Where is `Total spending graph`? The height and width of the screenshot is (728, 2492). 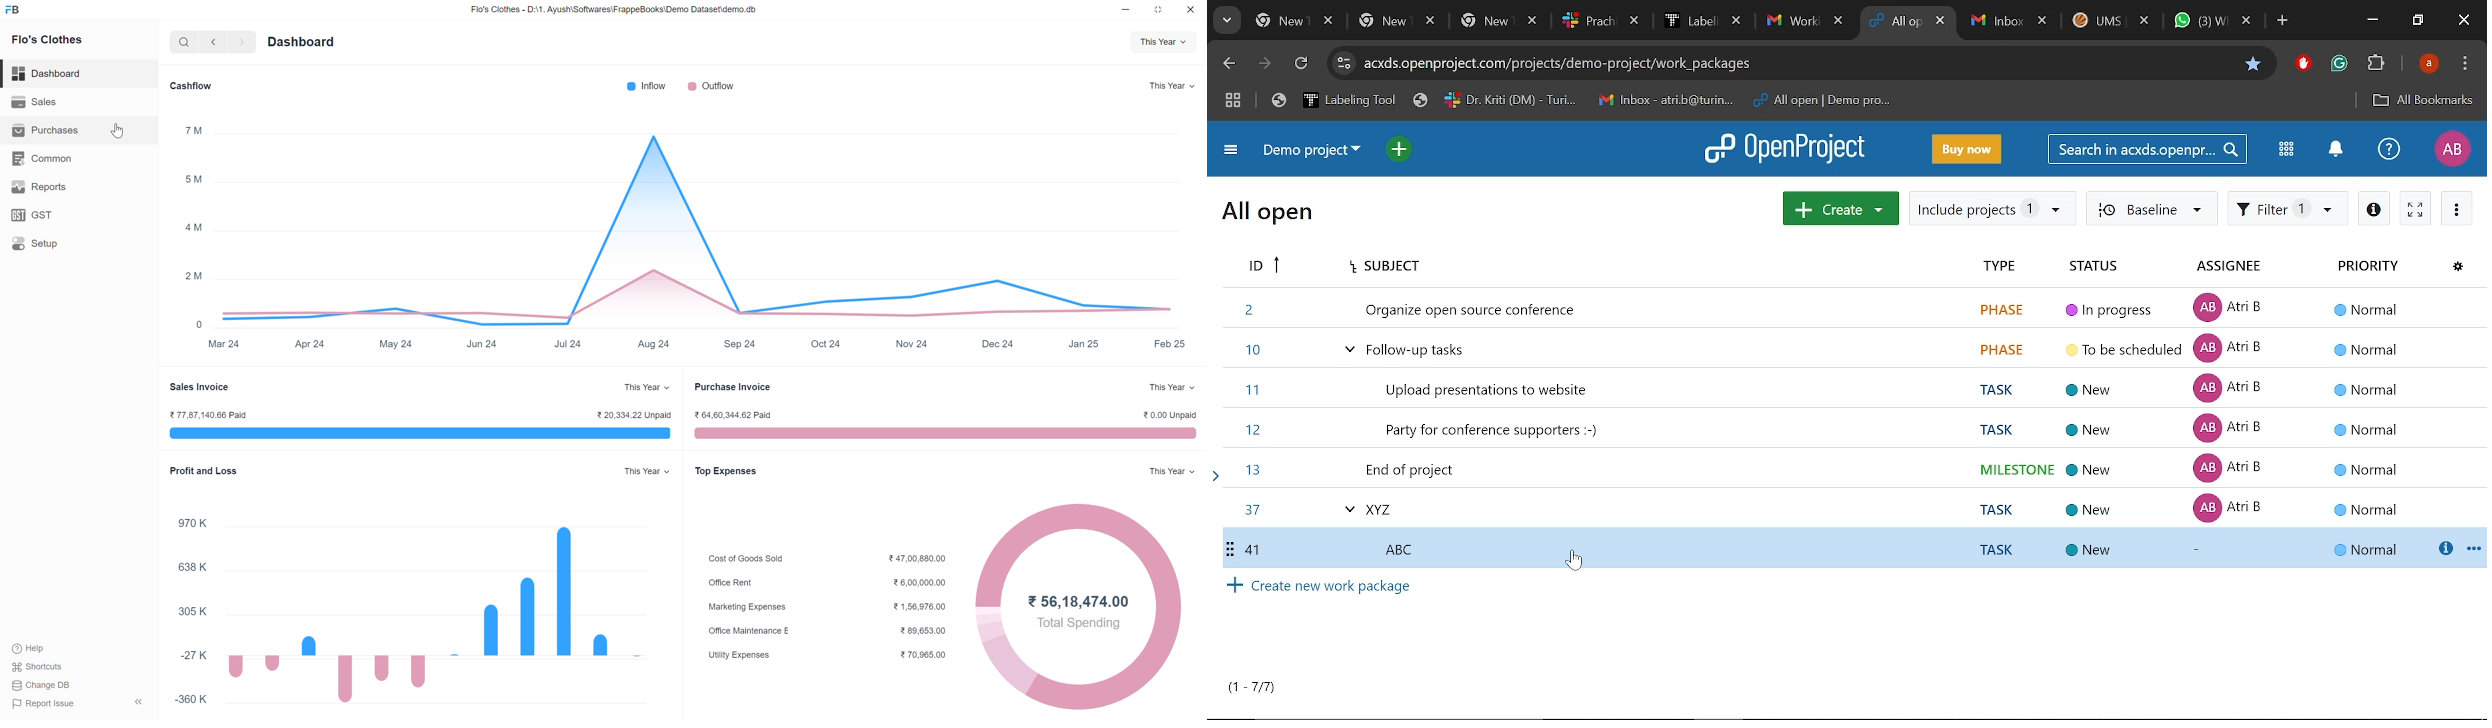 Total spending graph is located at coordinates (1079, 544).